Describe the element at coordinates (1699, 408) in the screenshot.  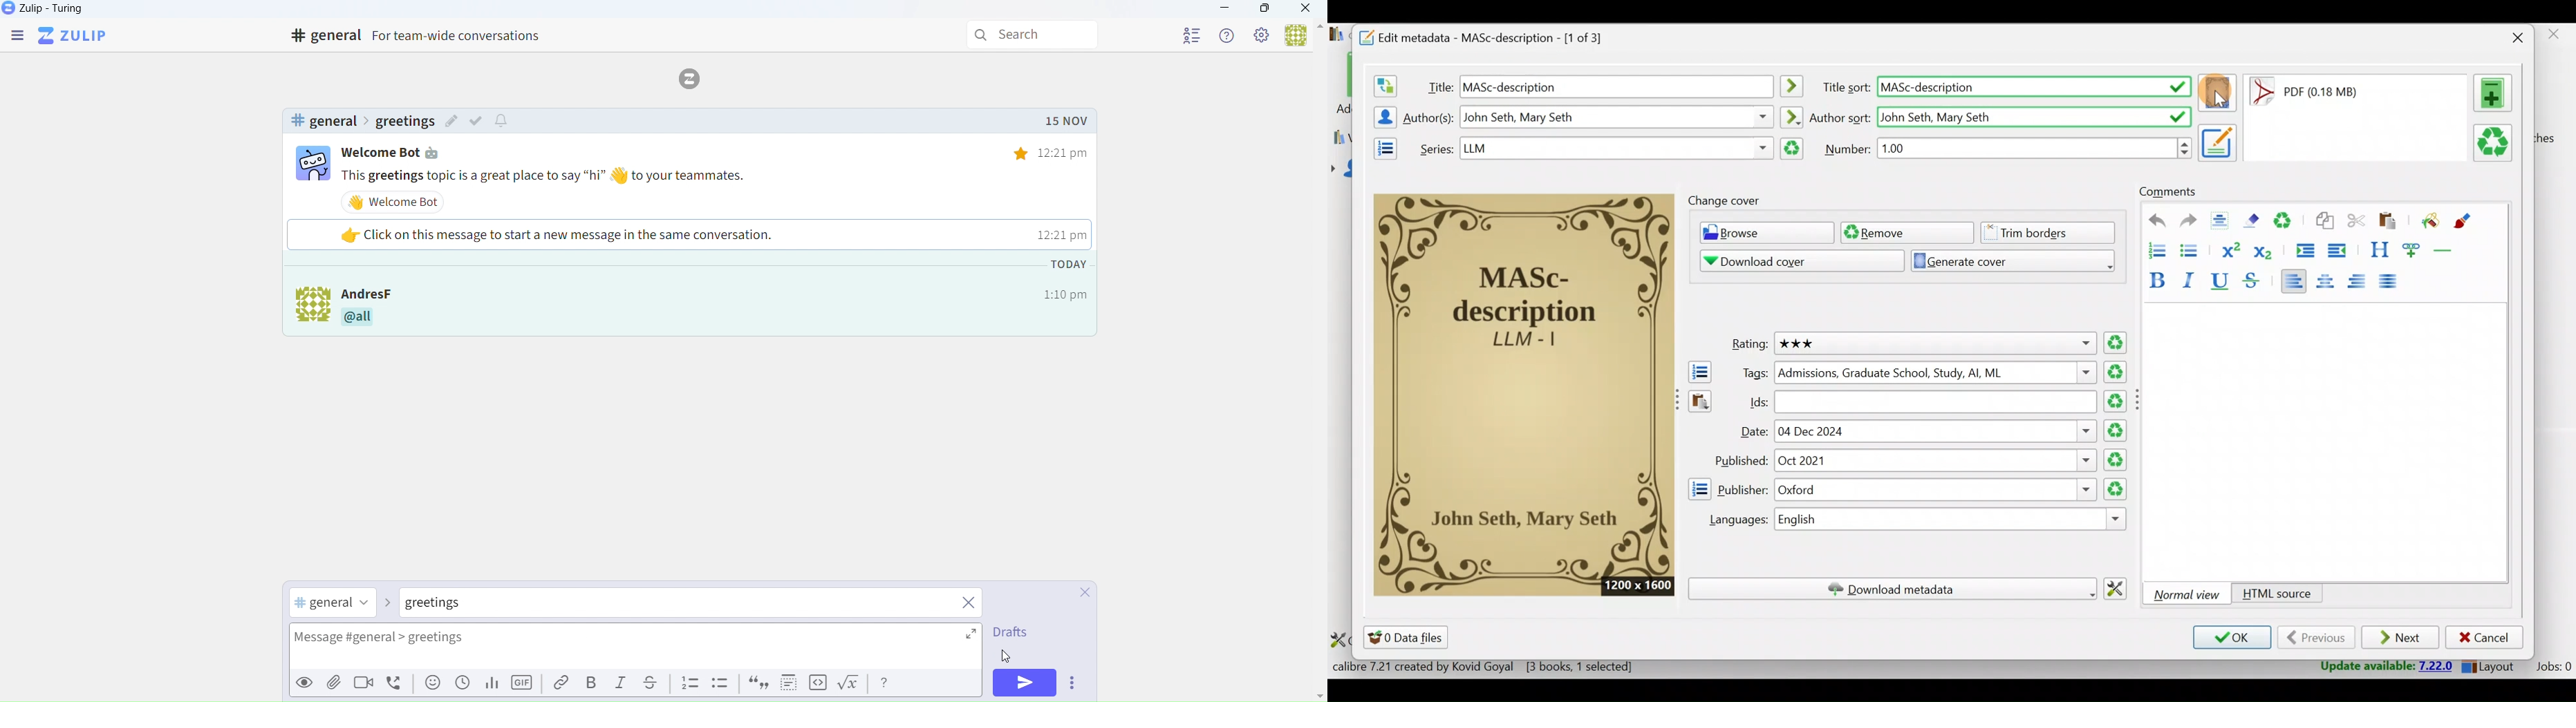
I see `Paste contents of the clipboard` at that location.